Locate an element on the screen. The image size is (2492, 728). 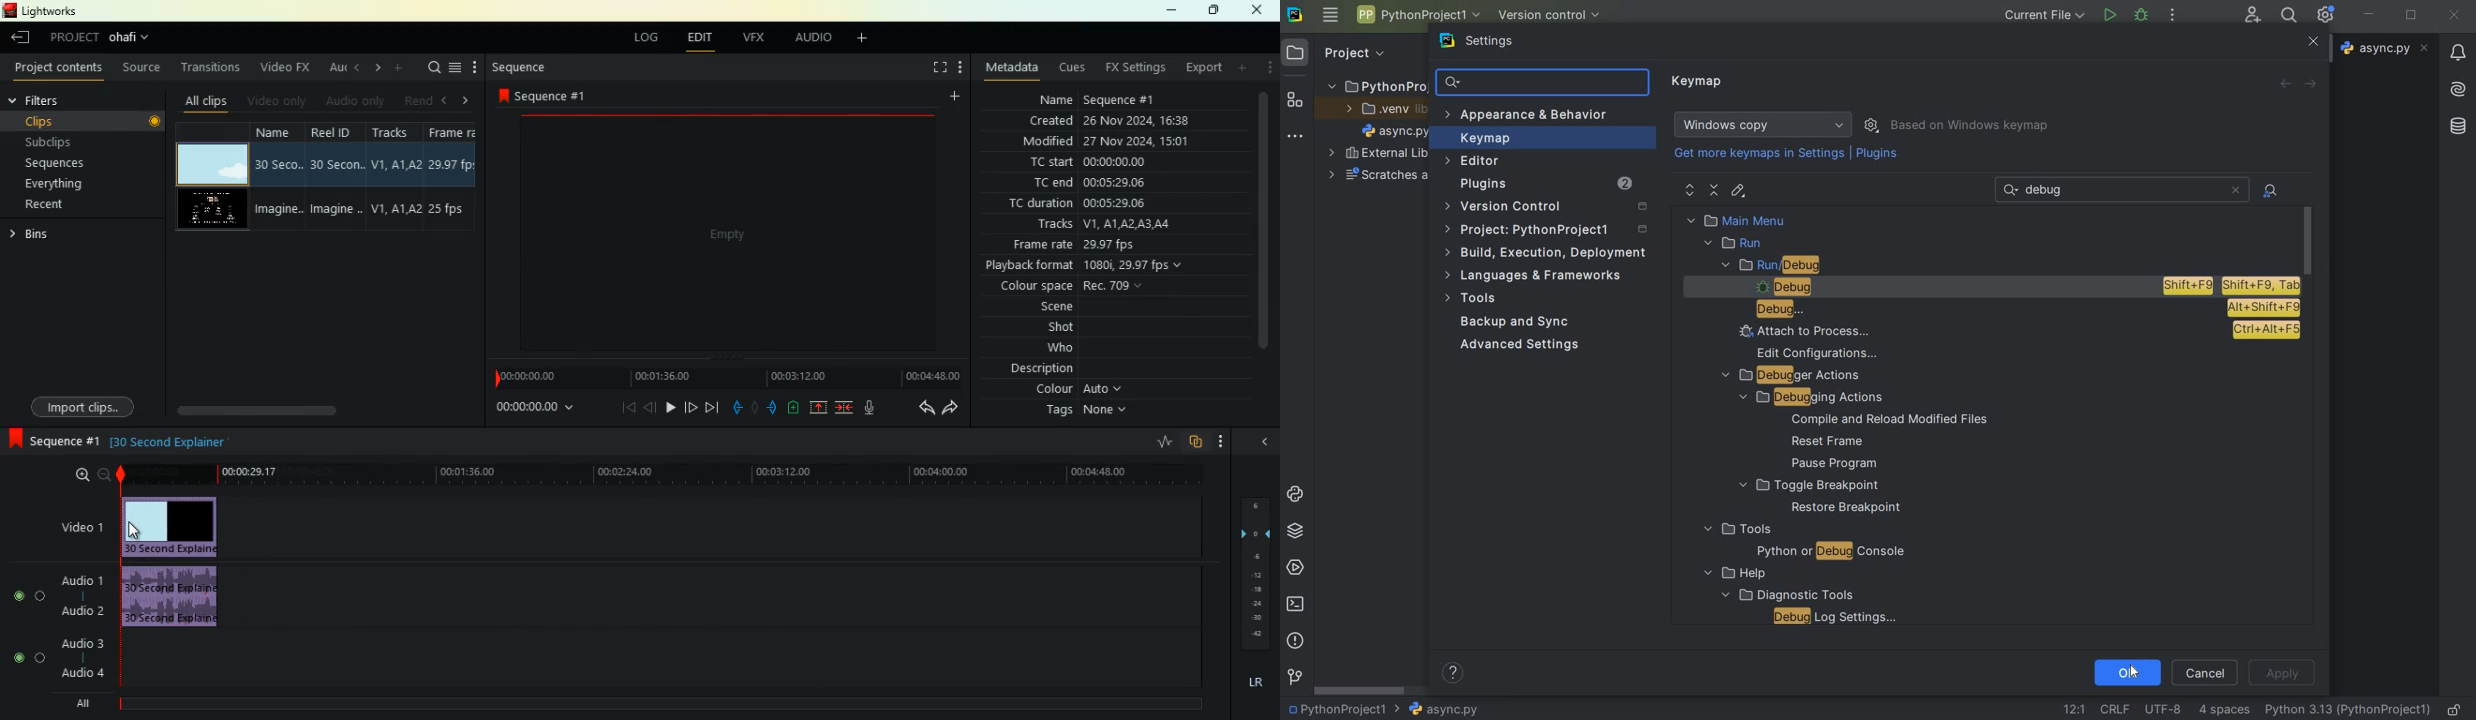
more is located at coordinates (403, 69).